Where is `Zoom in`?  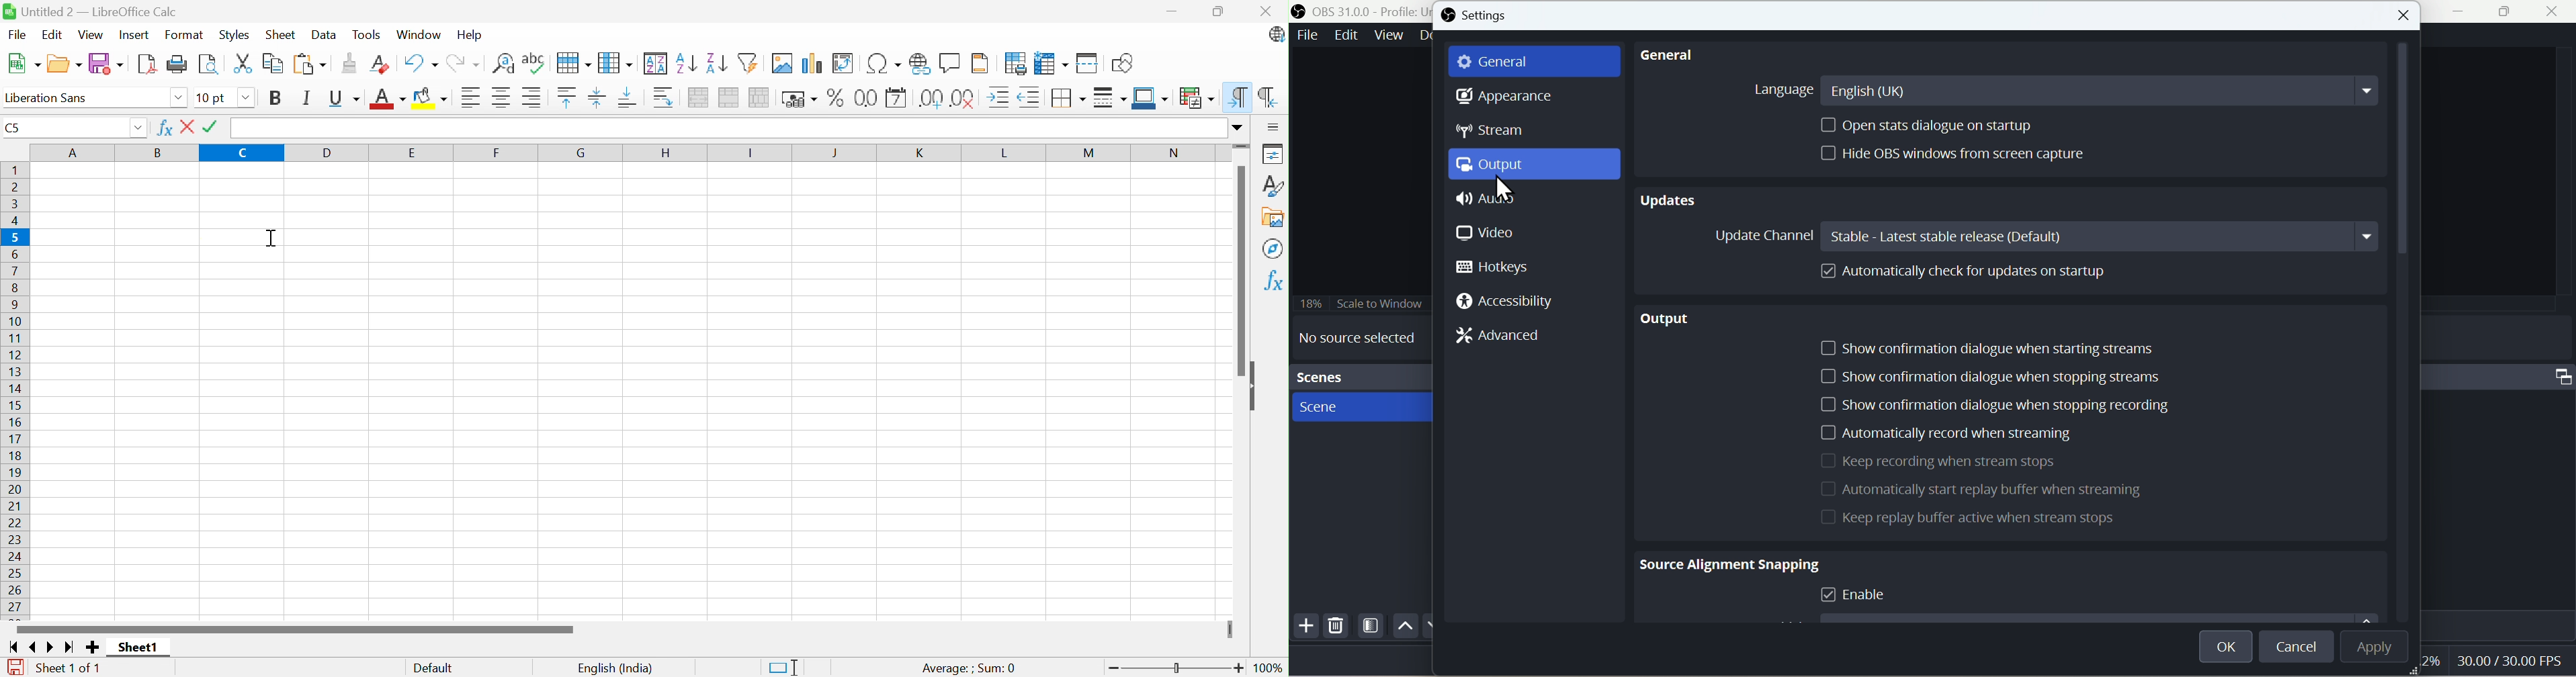
Zoom in is located at coordinates (1241, 668).